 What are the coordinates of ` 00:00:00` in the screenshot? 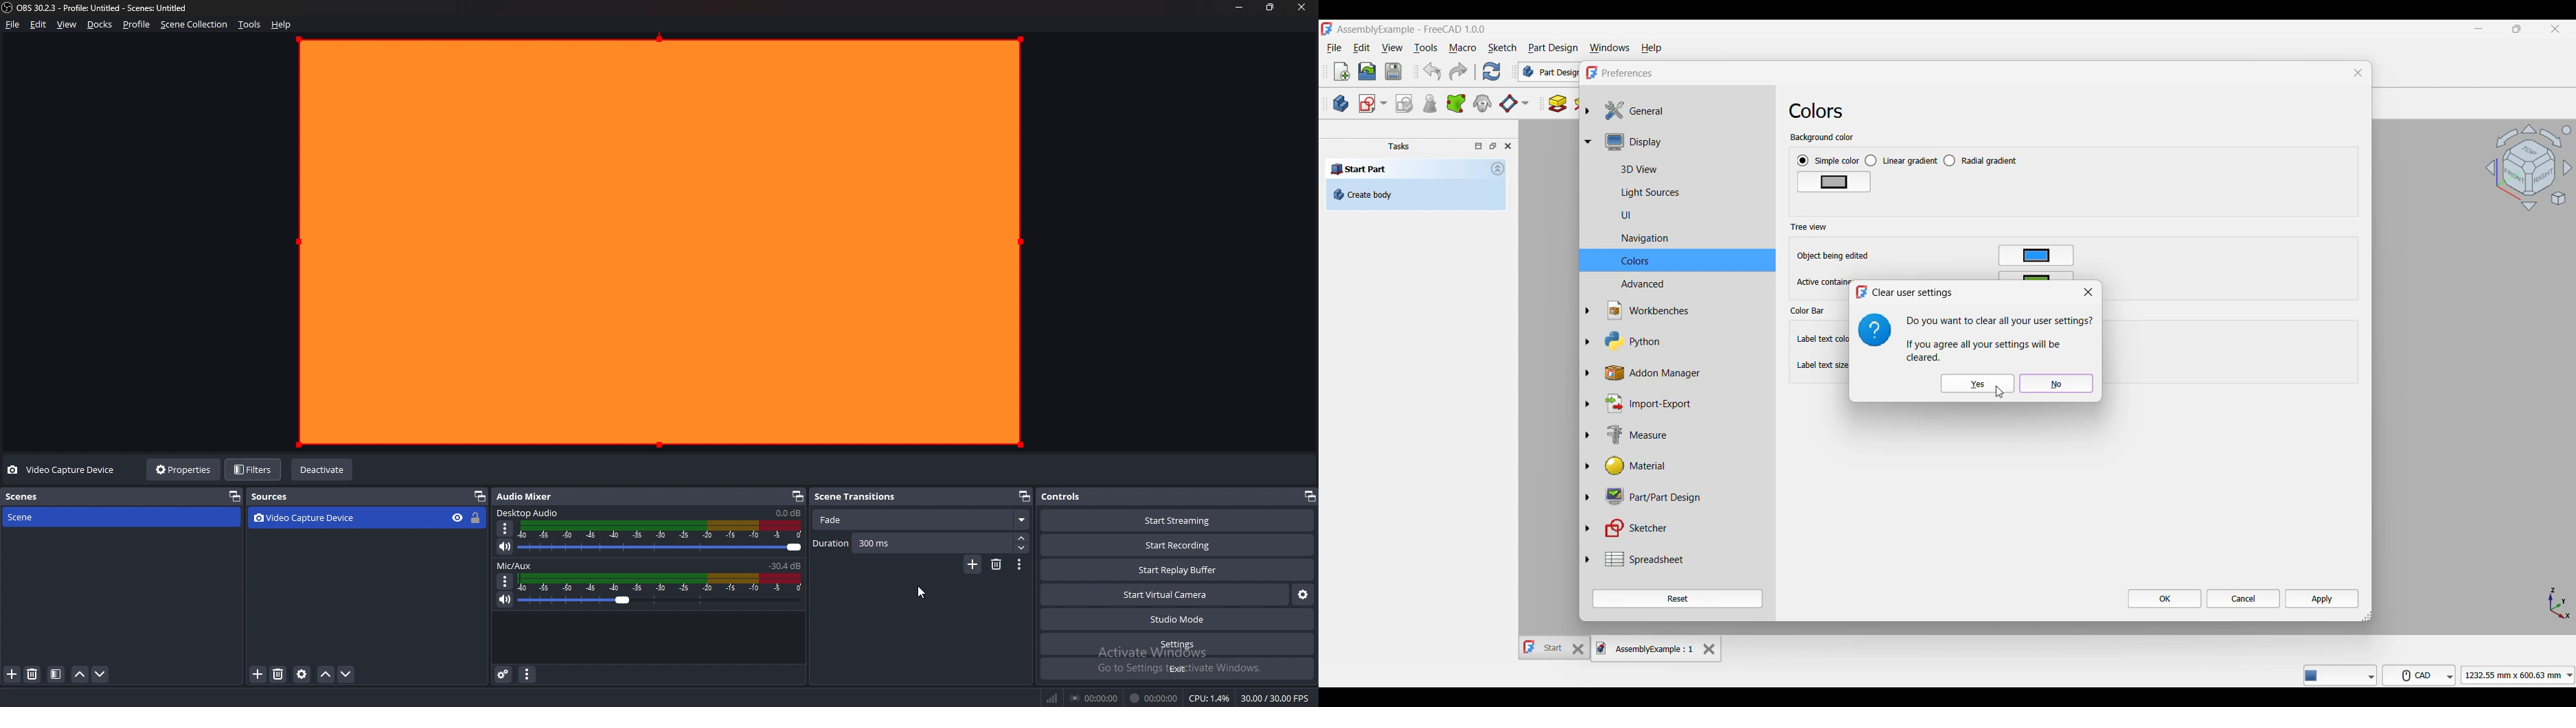 It's located at (1153, 698).